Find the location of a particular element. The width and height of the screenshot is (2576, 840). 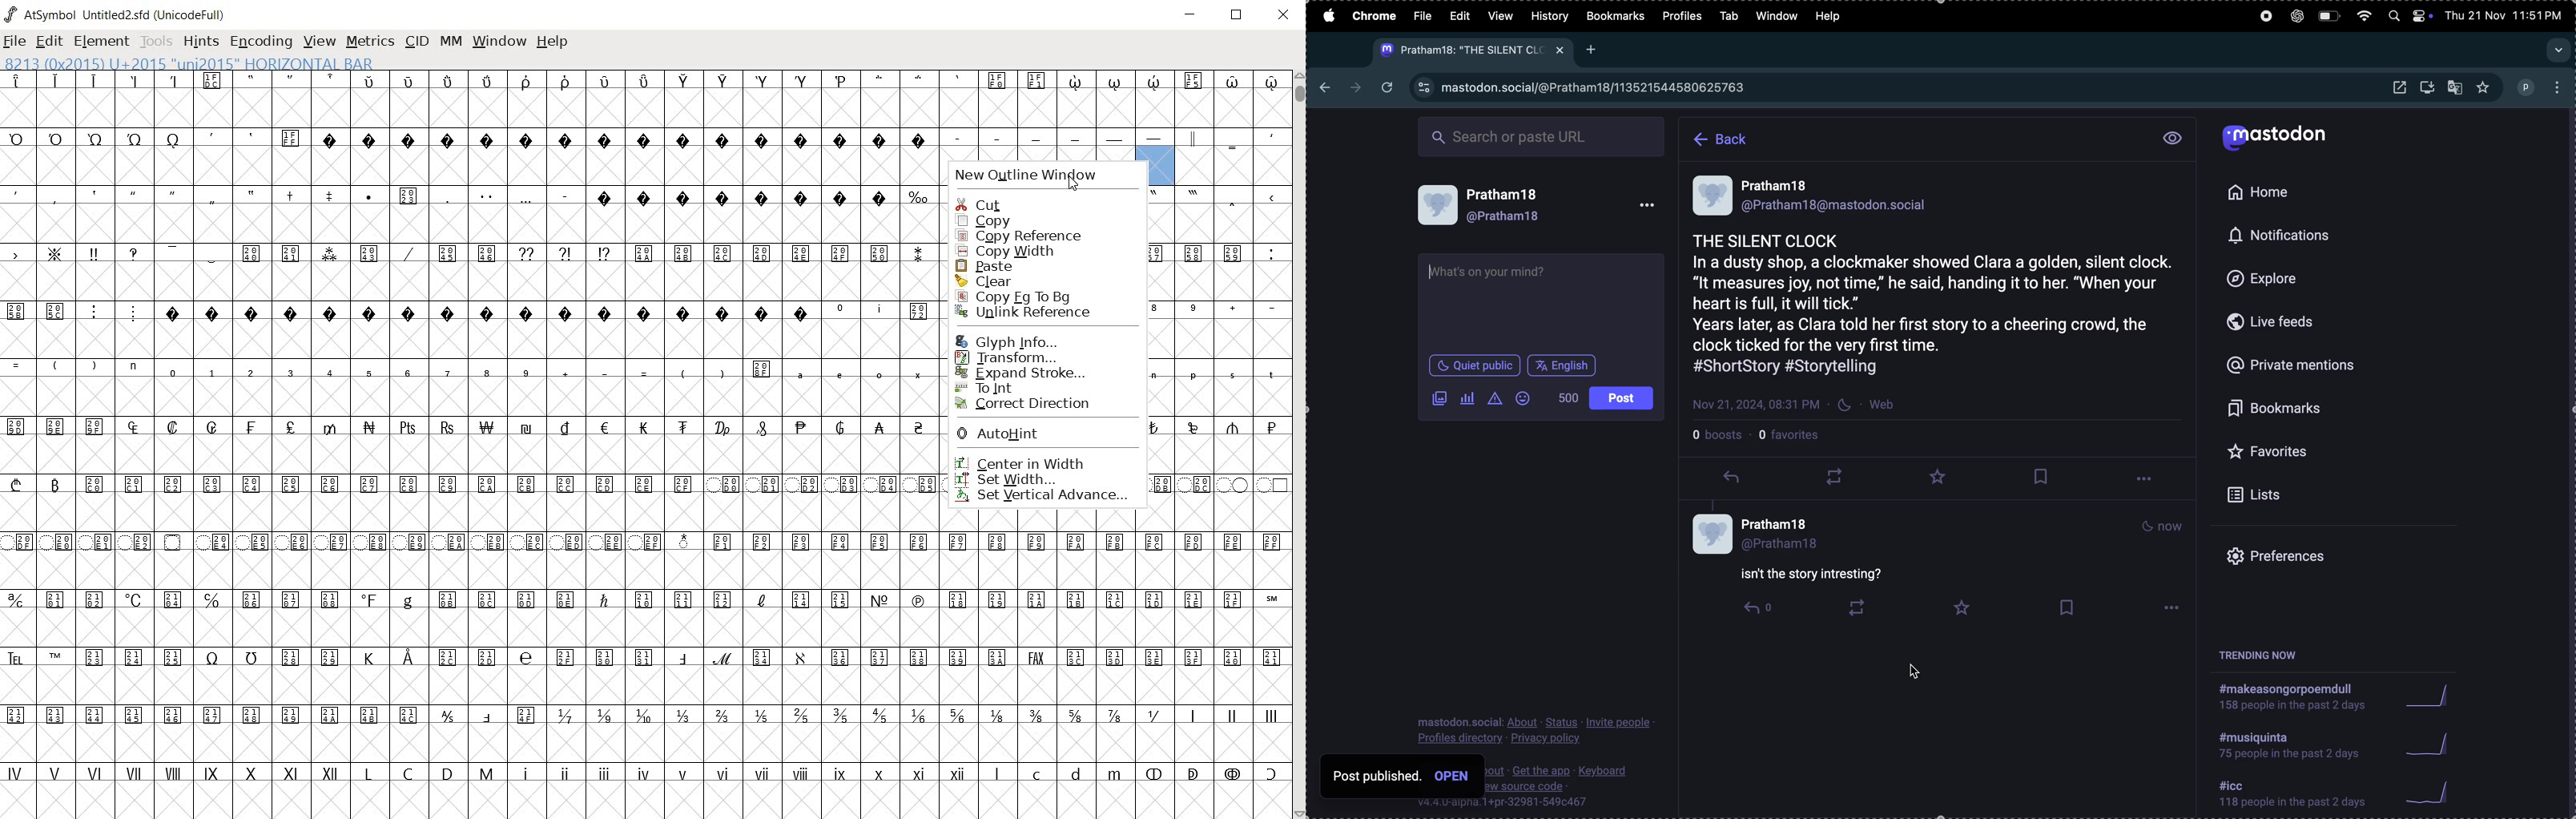

Transform is located at coordinates (1017, 357).